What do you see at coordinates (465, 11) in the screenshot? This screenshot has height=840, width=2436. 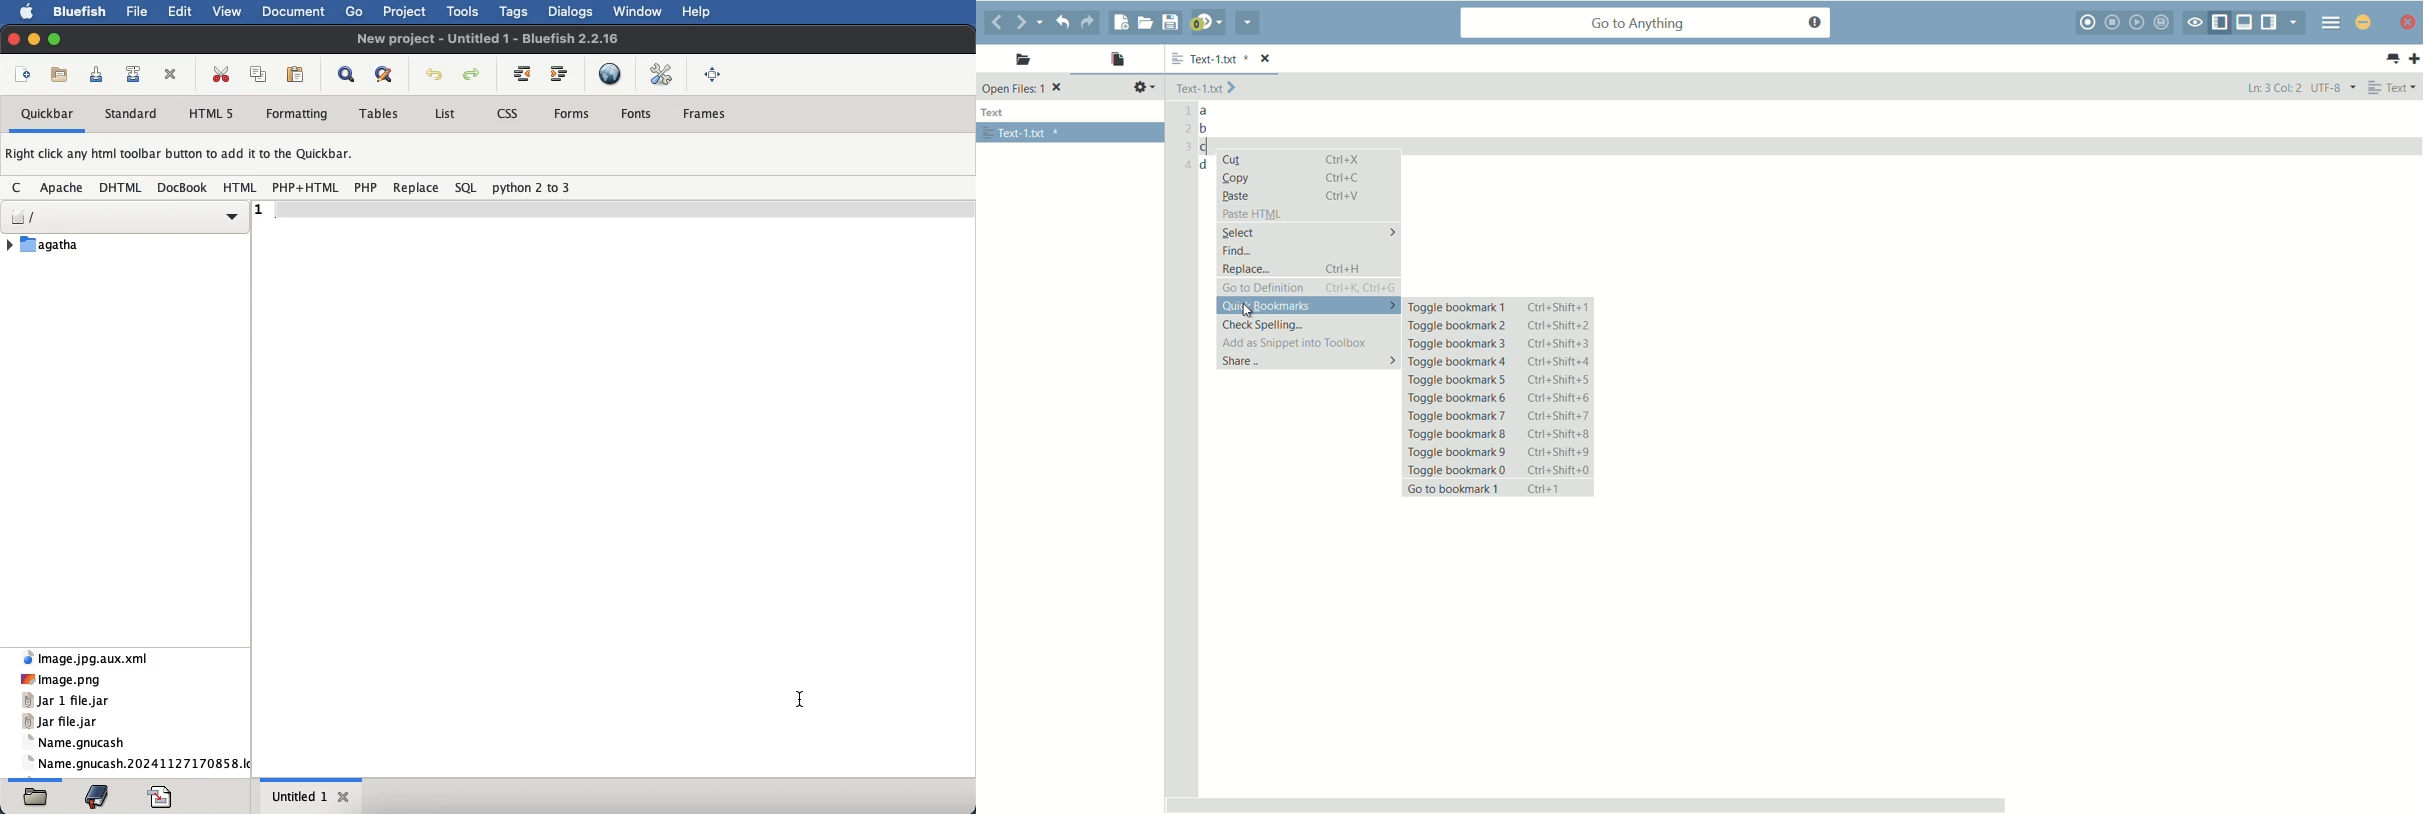 I see `tools` at bounding box center [465, 11].